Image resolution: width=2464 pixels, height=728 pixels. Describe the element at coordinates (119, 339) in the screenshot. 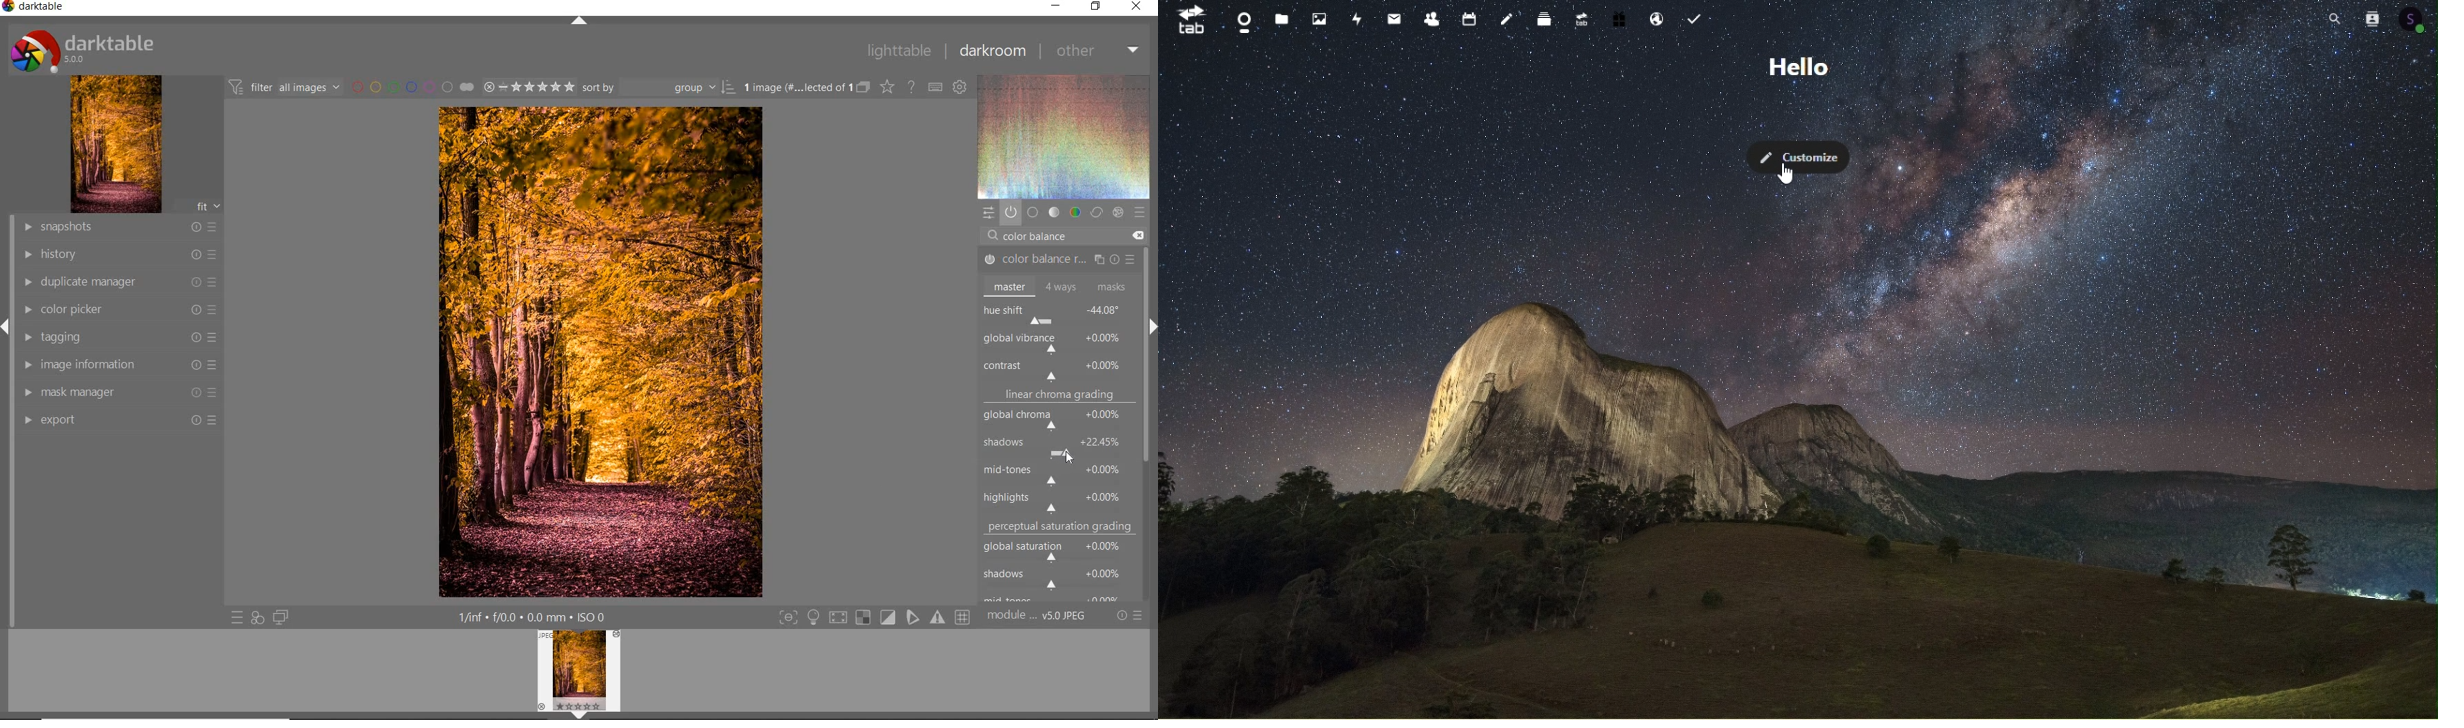

I see `tagging` at that location.